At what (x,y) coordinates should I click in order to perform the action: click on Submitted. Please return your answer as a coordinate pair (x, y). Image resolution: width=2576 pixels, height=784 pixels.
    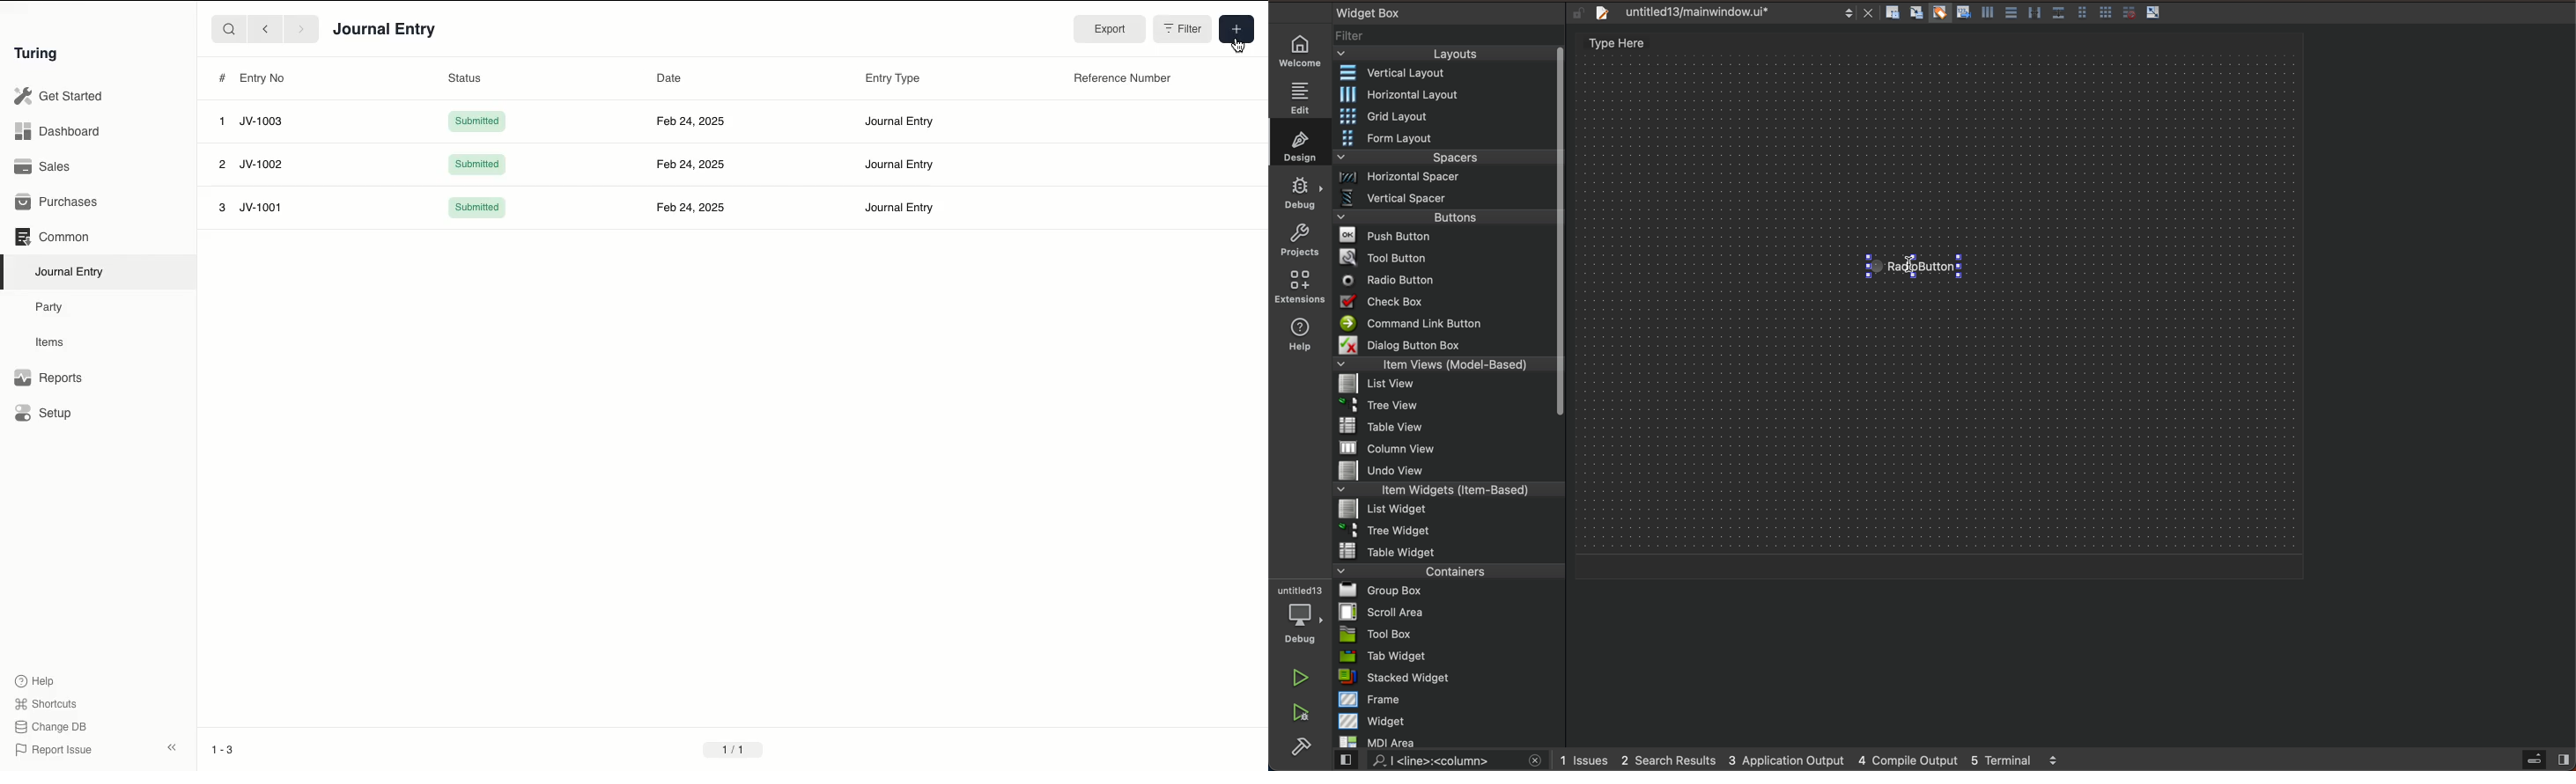
    Looking at the image, I should click on (476, 121).